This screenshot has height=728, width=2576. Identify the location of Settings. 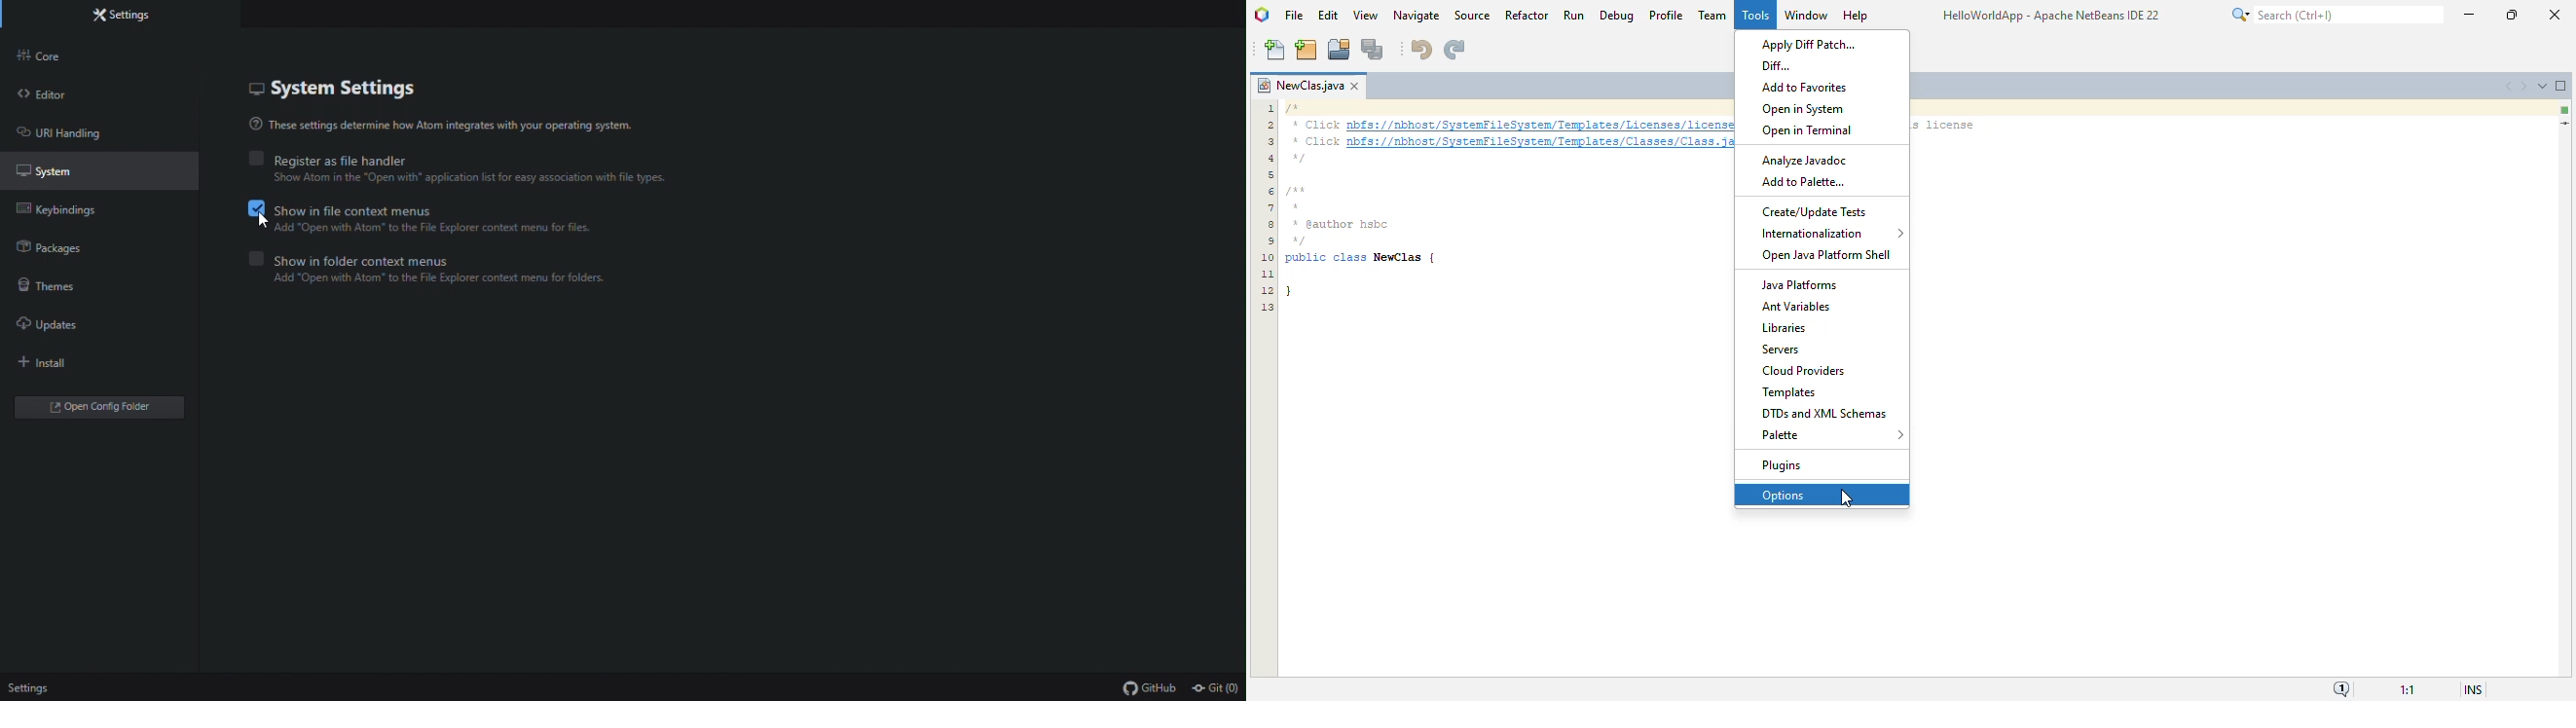
(131, 15).